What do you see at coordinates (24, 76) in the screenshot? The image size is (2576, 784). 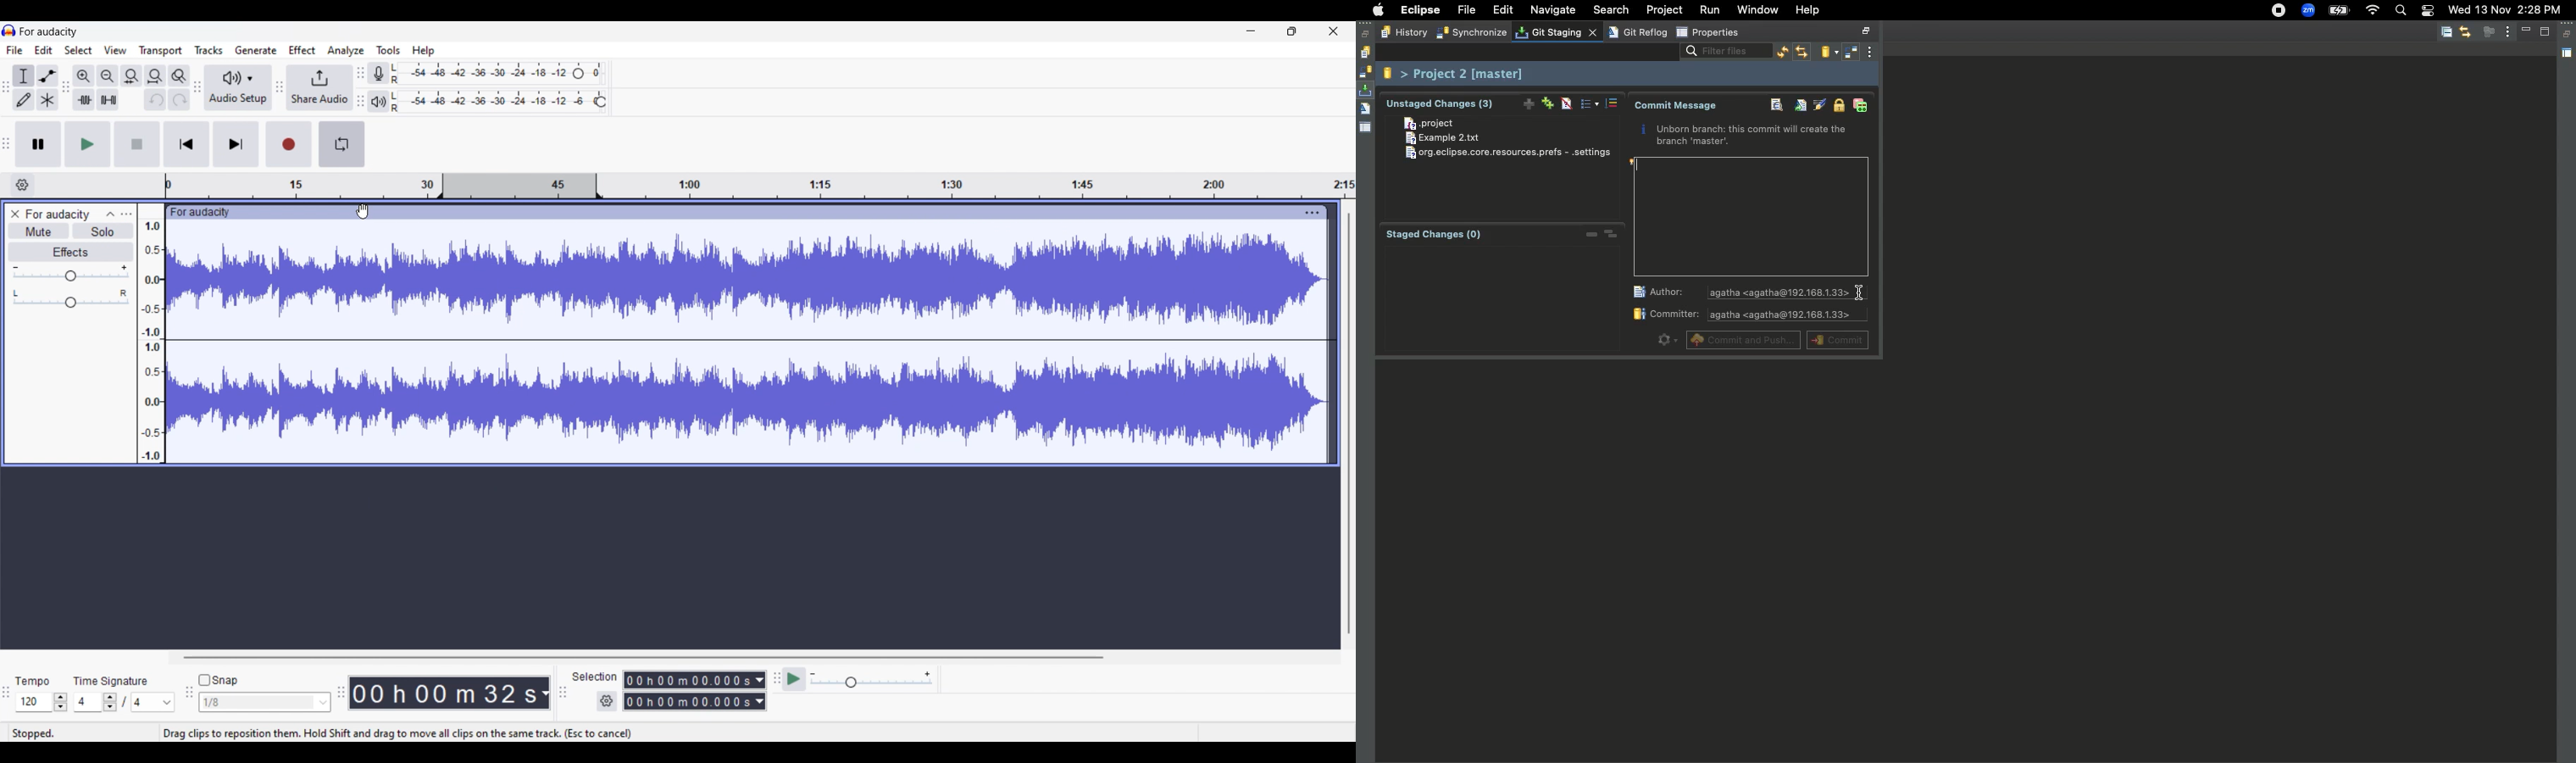 I see `Selection tool` at bounding box center [24, 76].